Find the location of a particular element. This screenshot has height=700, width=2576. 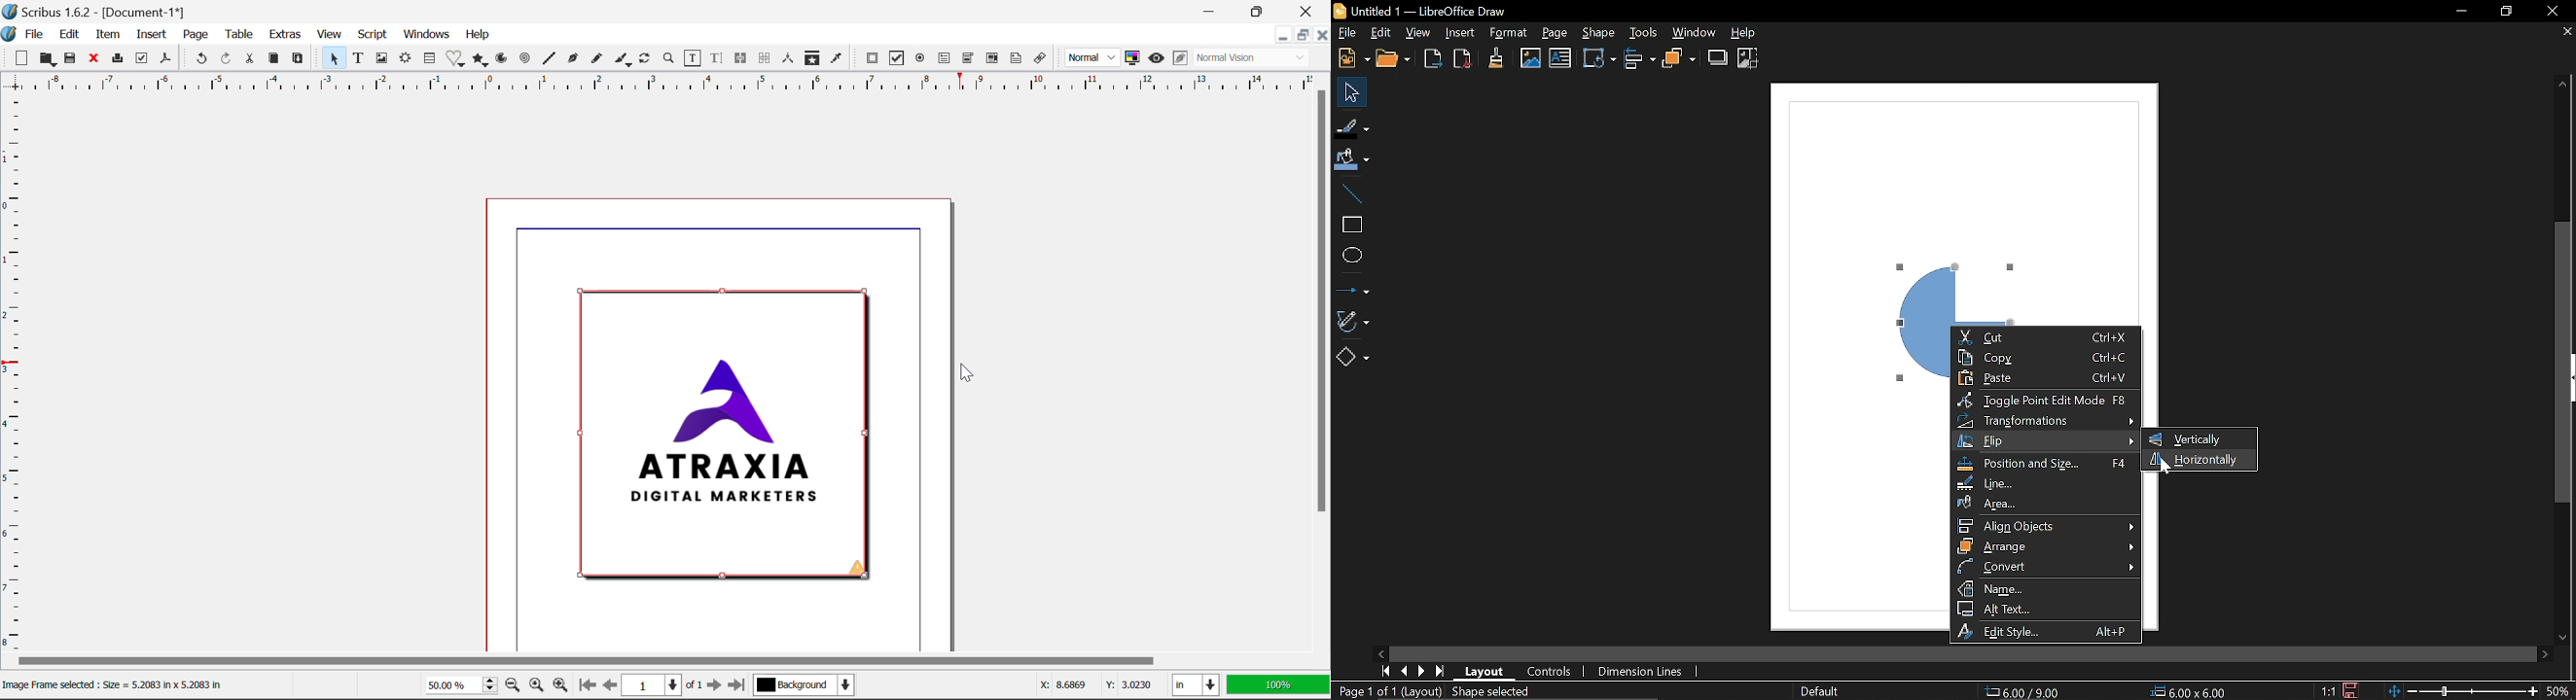

Minimize is located at coordinates (2461, 13).